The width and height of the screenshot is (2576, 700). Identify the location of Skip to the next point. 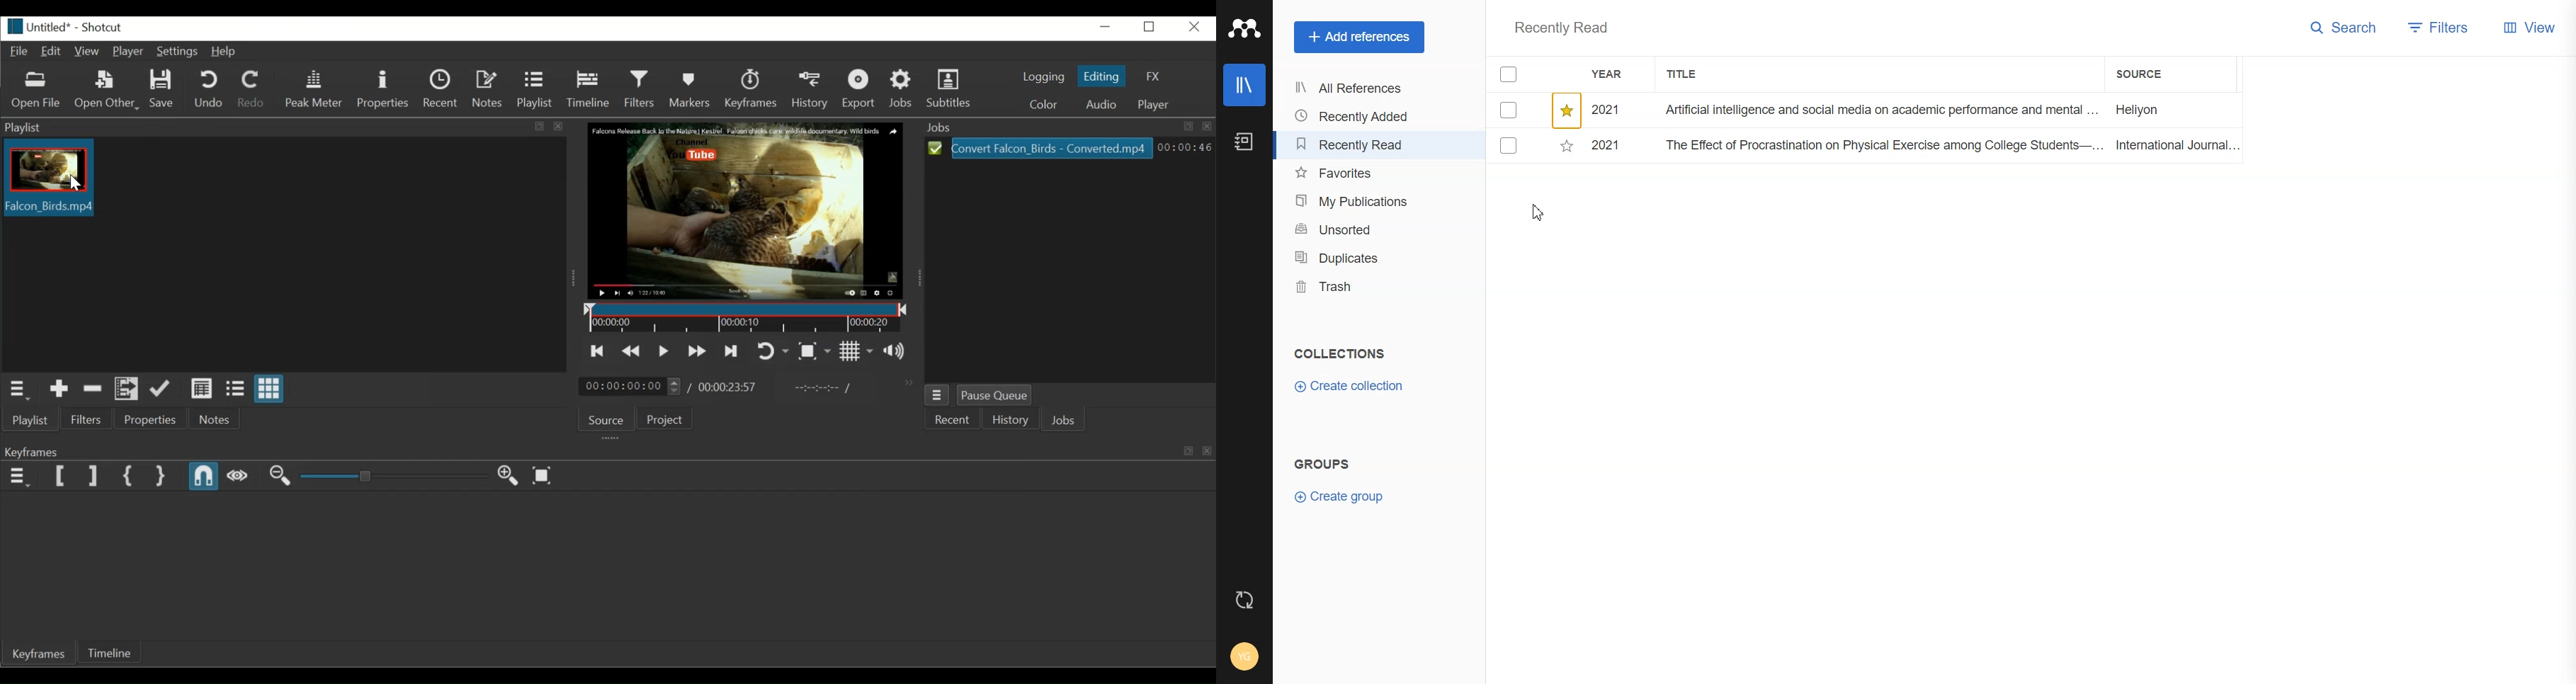
(731, 352).